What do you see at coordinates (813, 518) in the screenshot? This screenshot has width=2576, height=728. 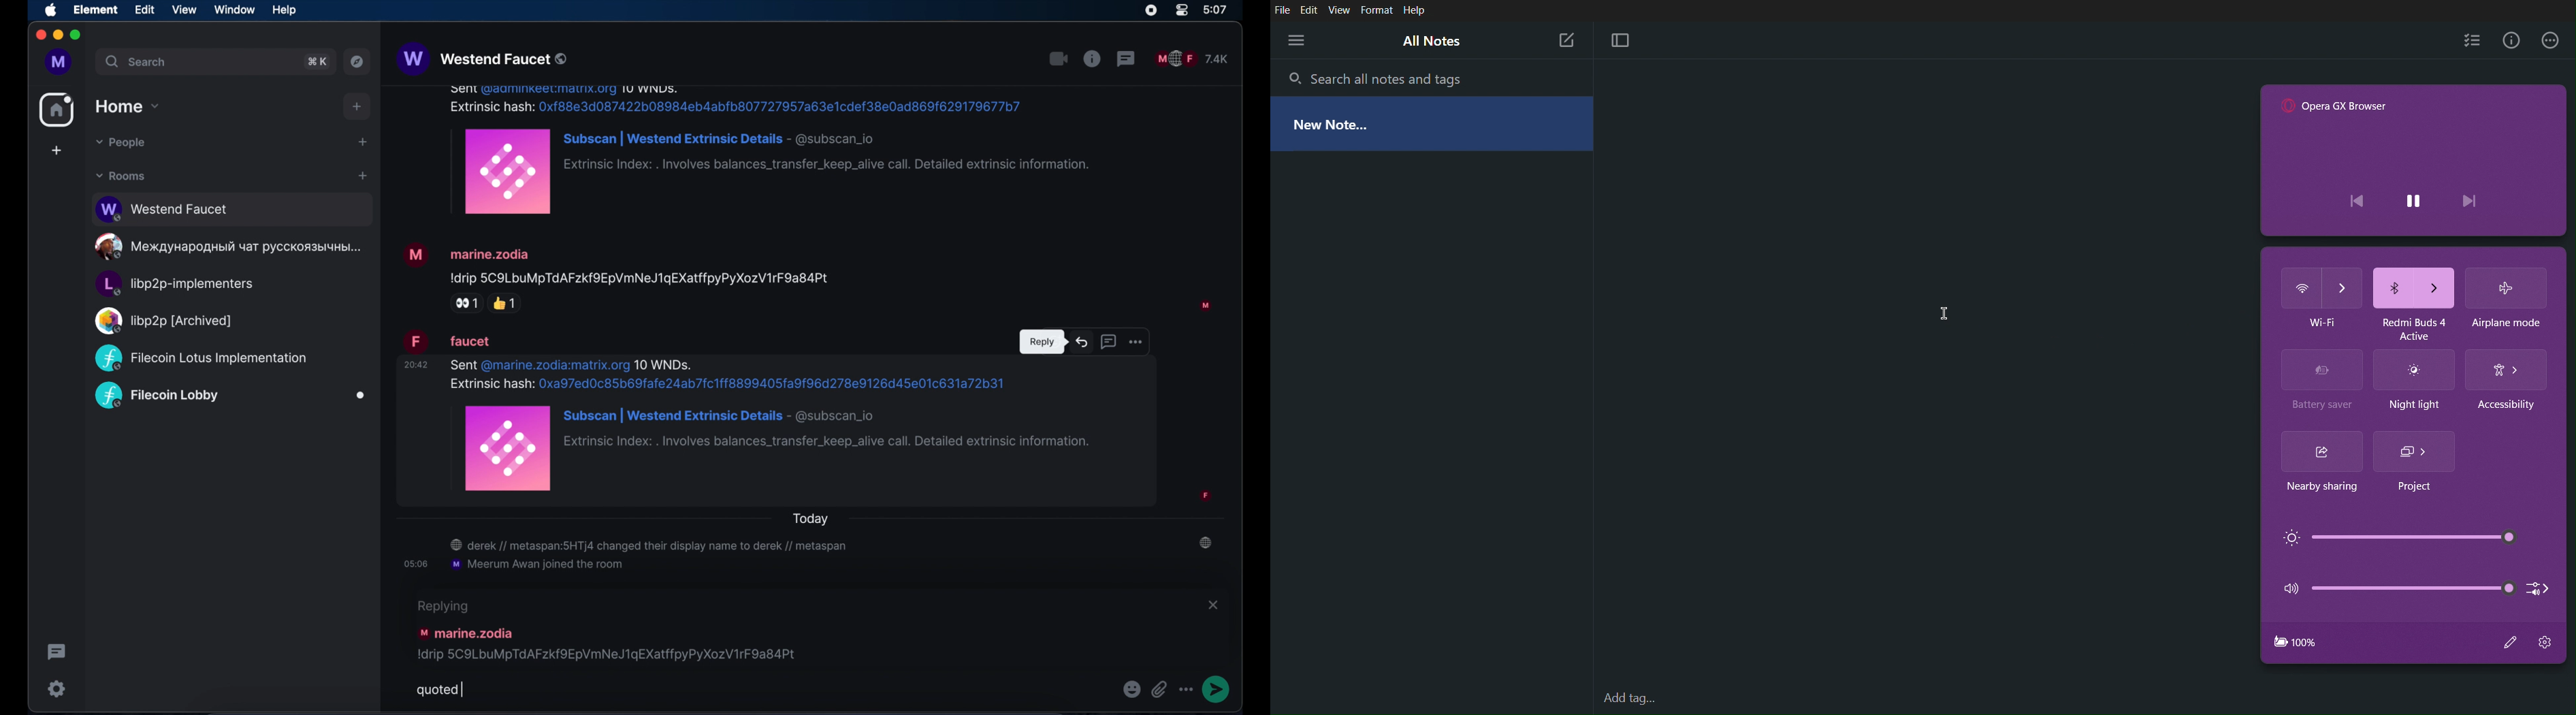 I see `today` at bounding box center [813, 518].